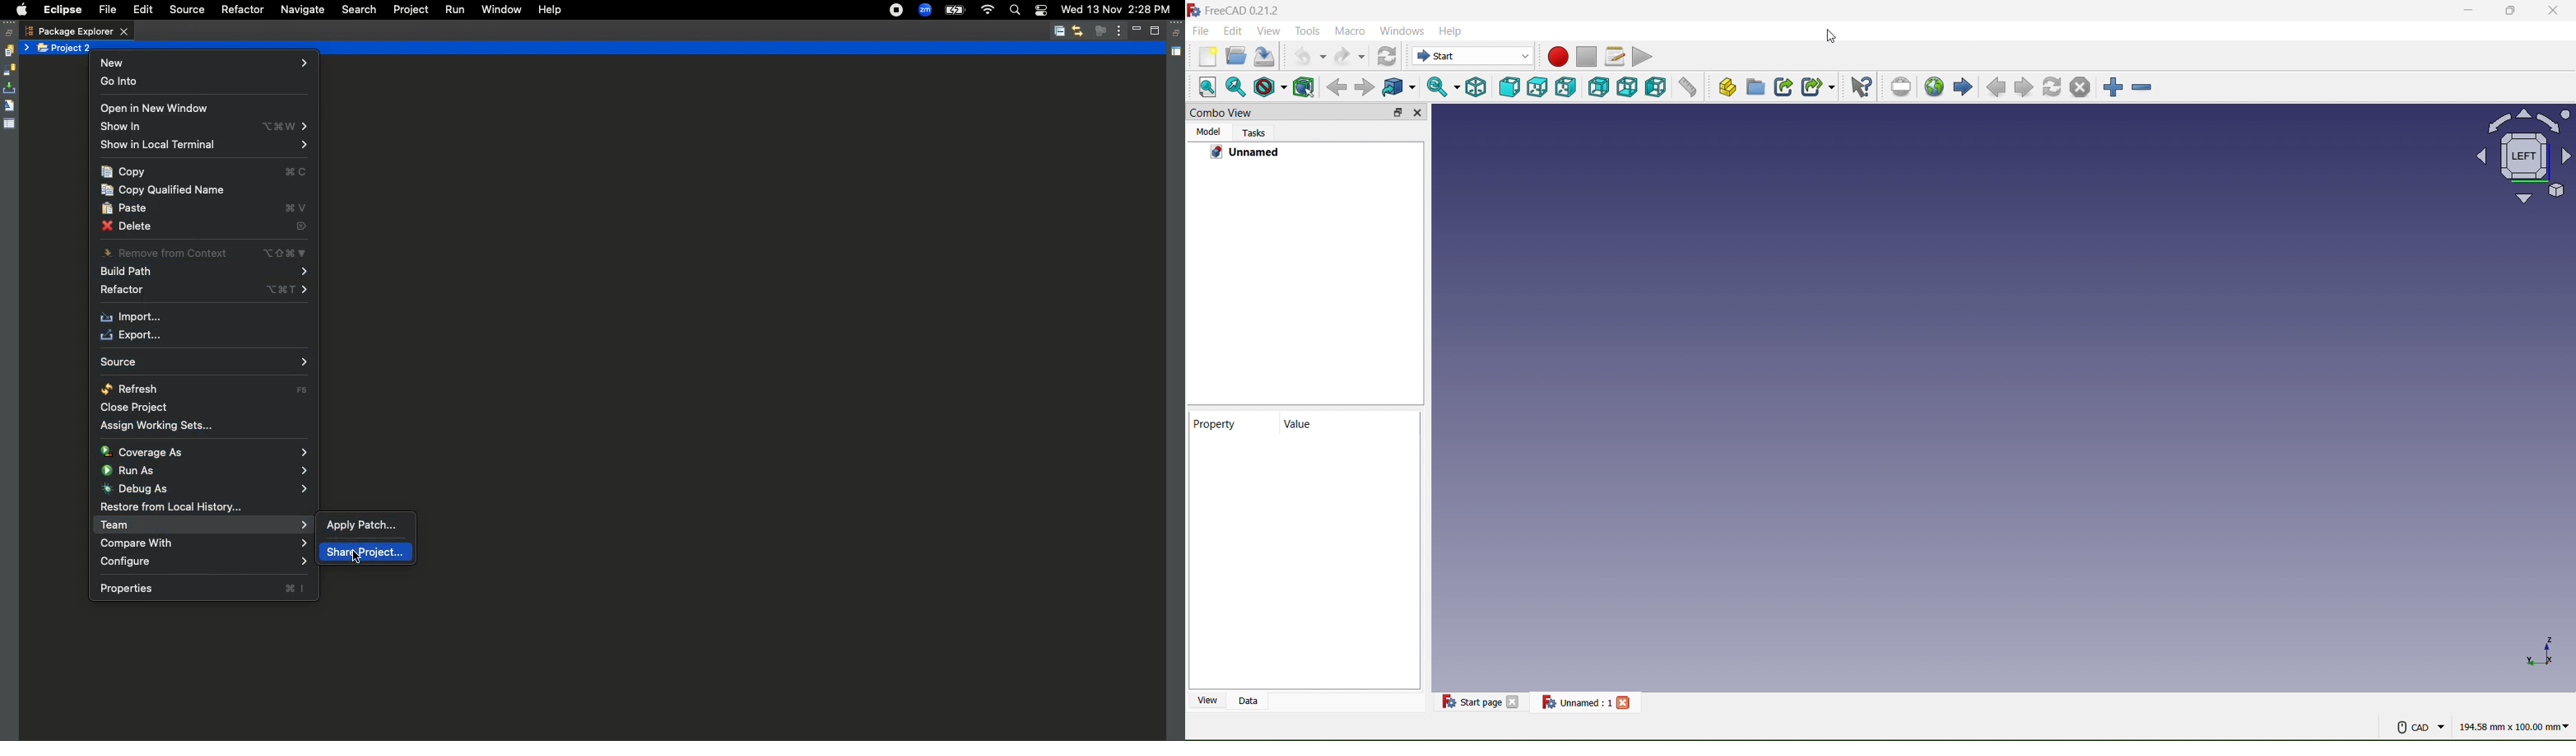  I want to click on Measure, so click(1688, 87).